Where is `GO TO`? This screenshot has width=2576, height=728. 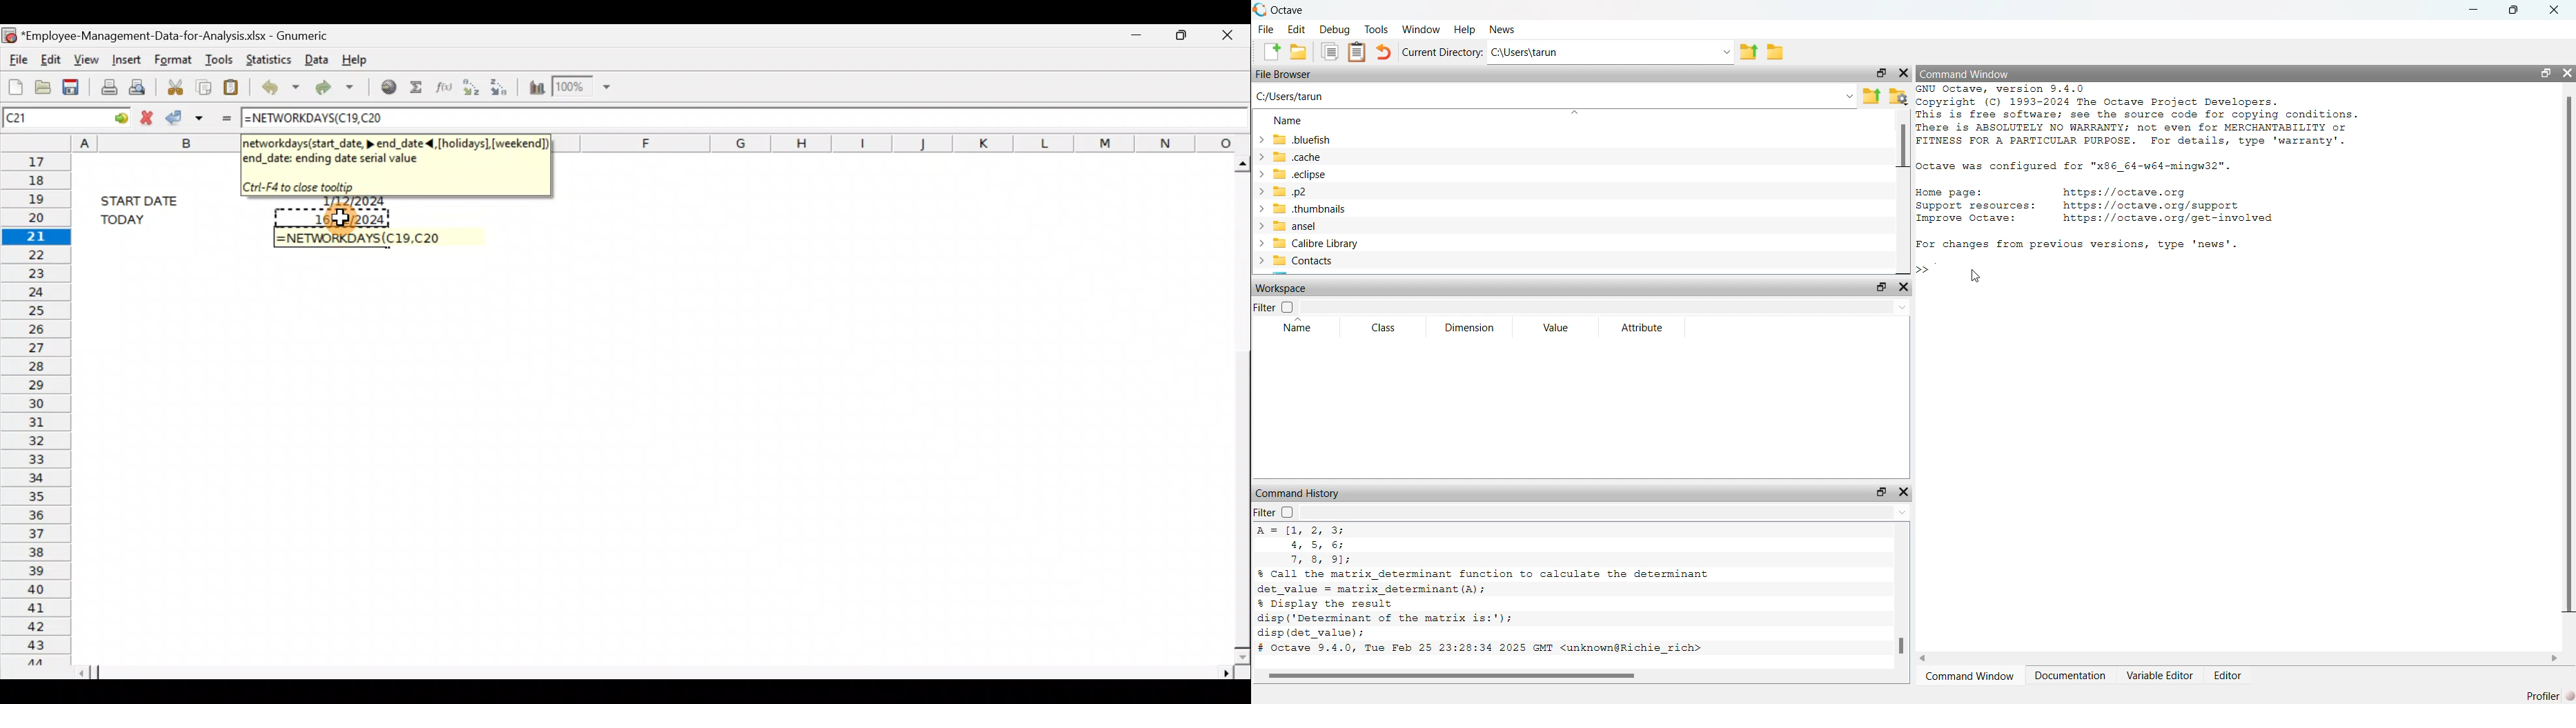
GO TO is located at coordinates (109, 117).